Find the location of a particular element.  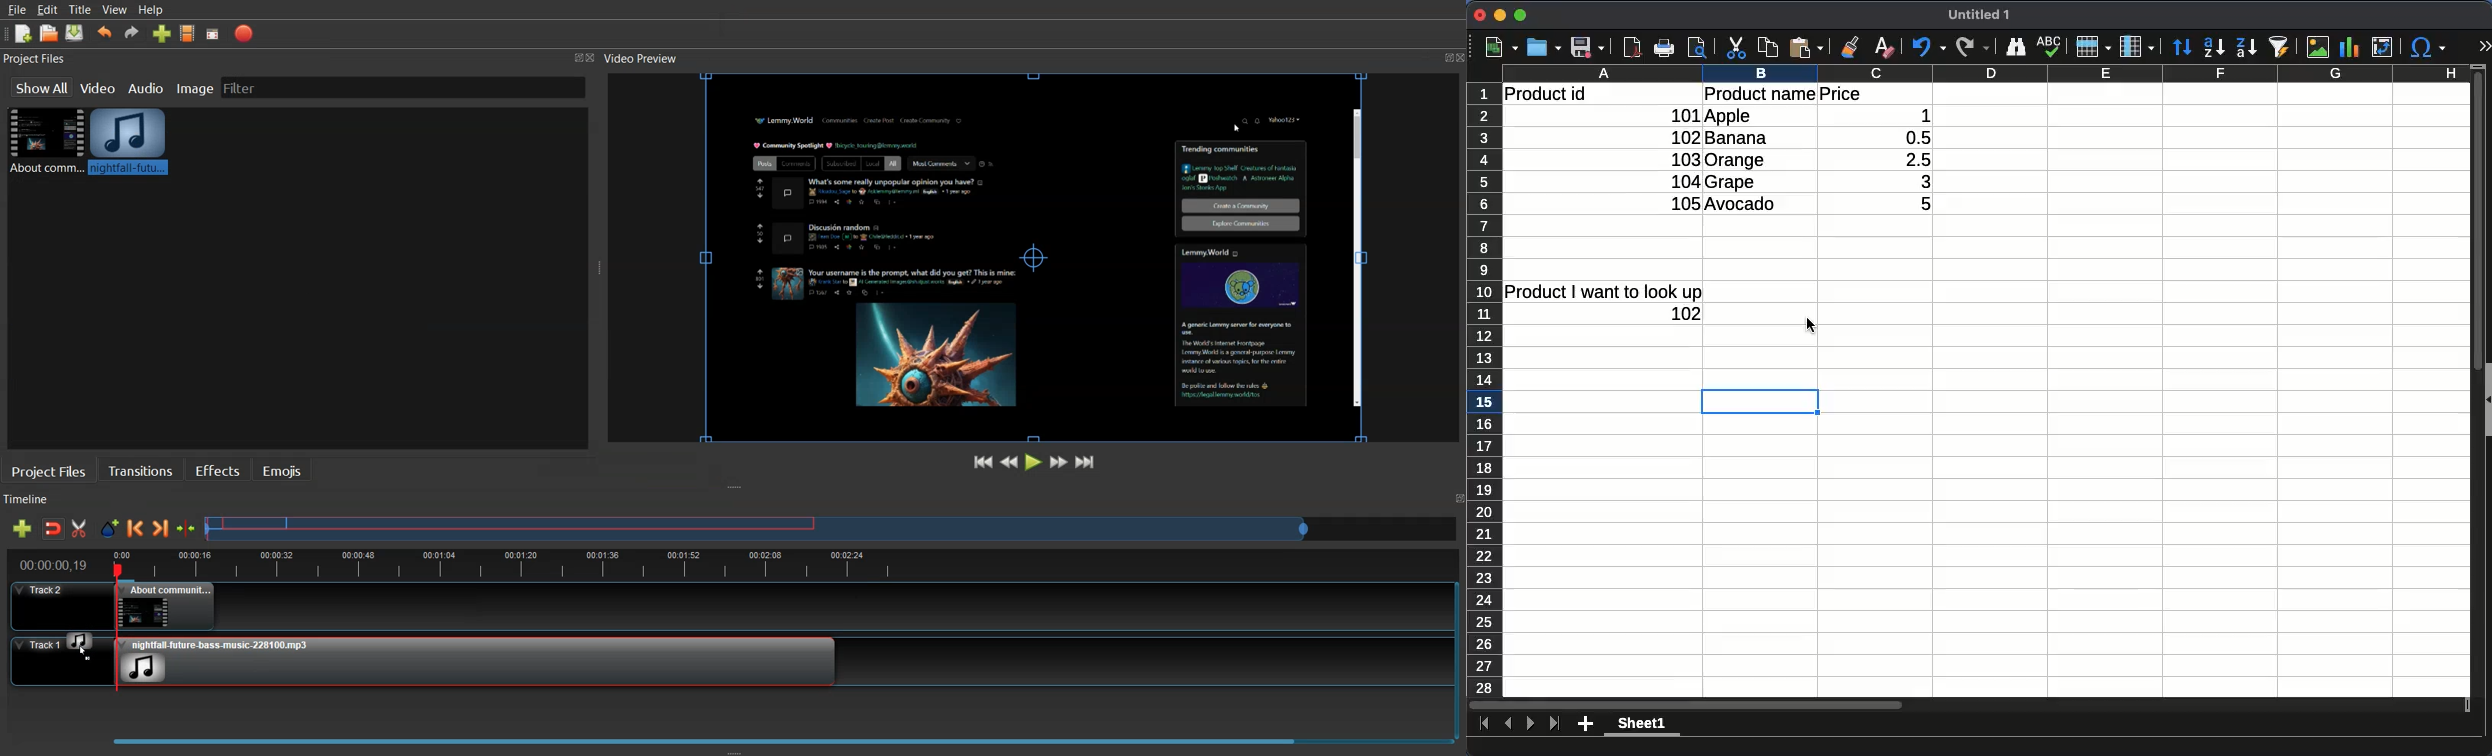

Effects is located at coordinates (217, 469).